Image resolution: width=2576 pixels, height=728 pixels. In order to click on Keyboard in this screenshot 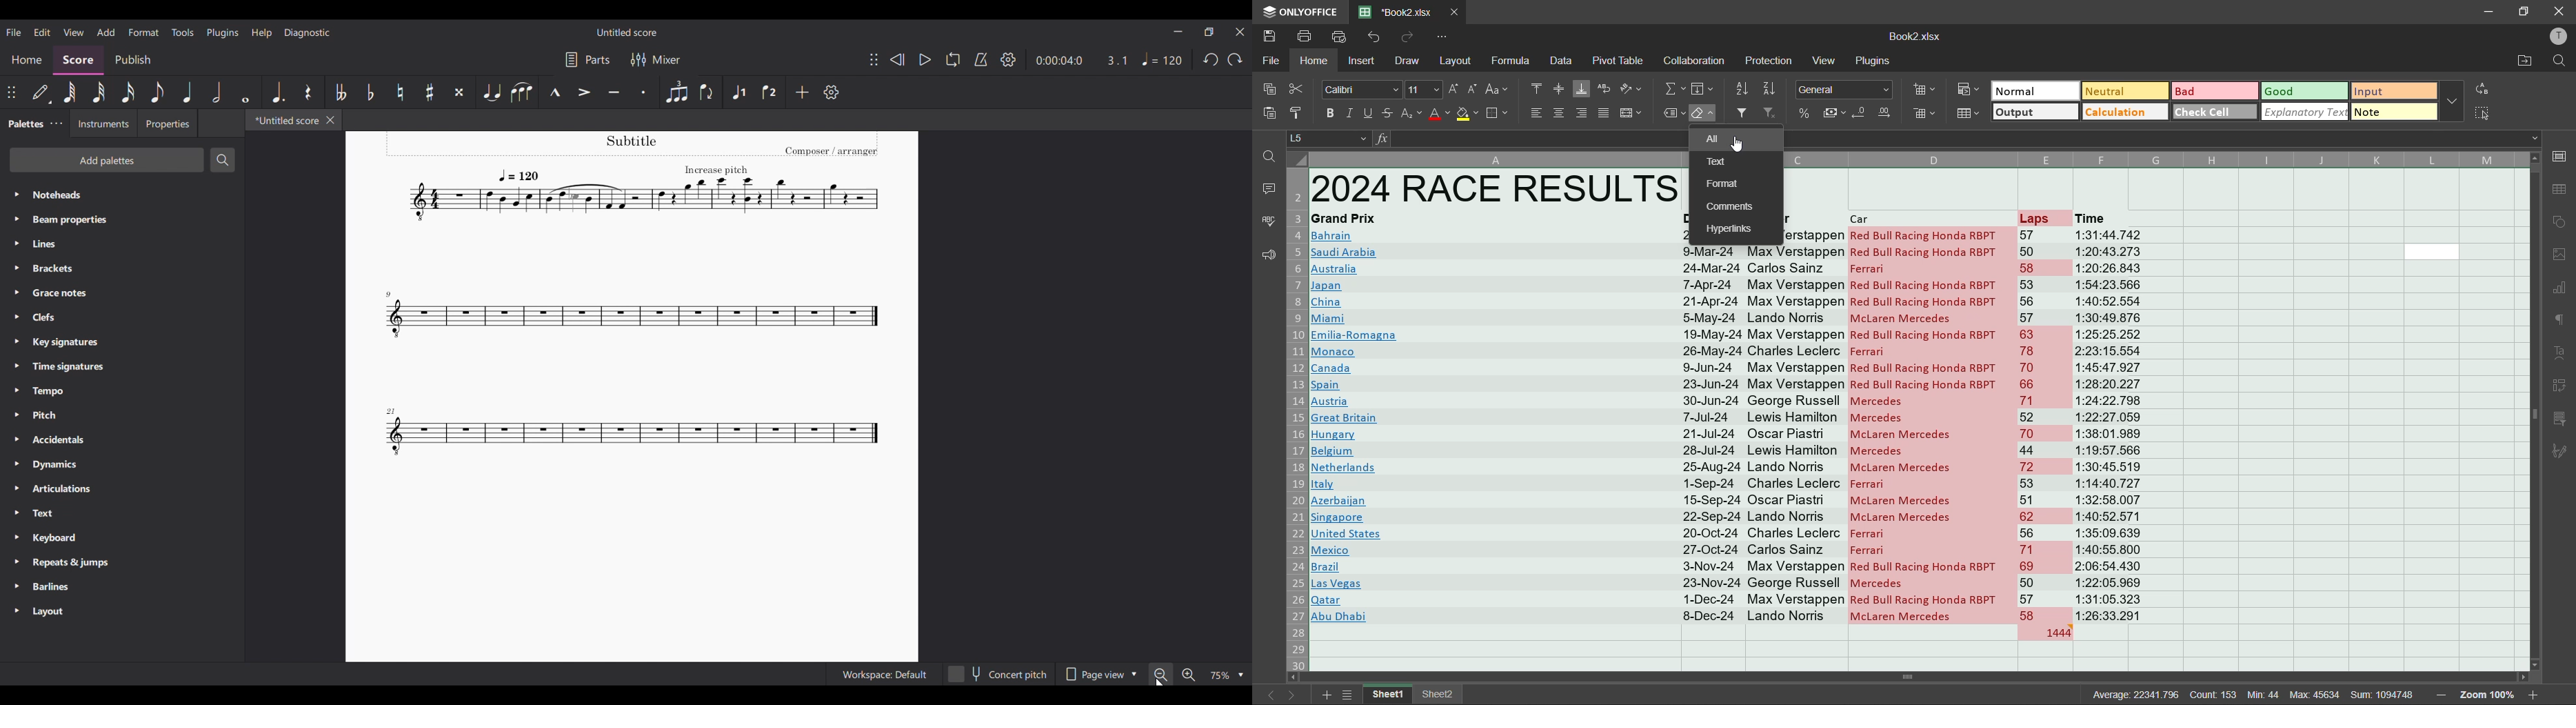, I will do `click(122, 538)`.